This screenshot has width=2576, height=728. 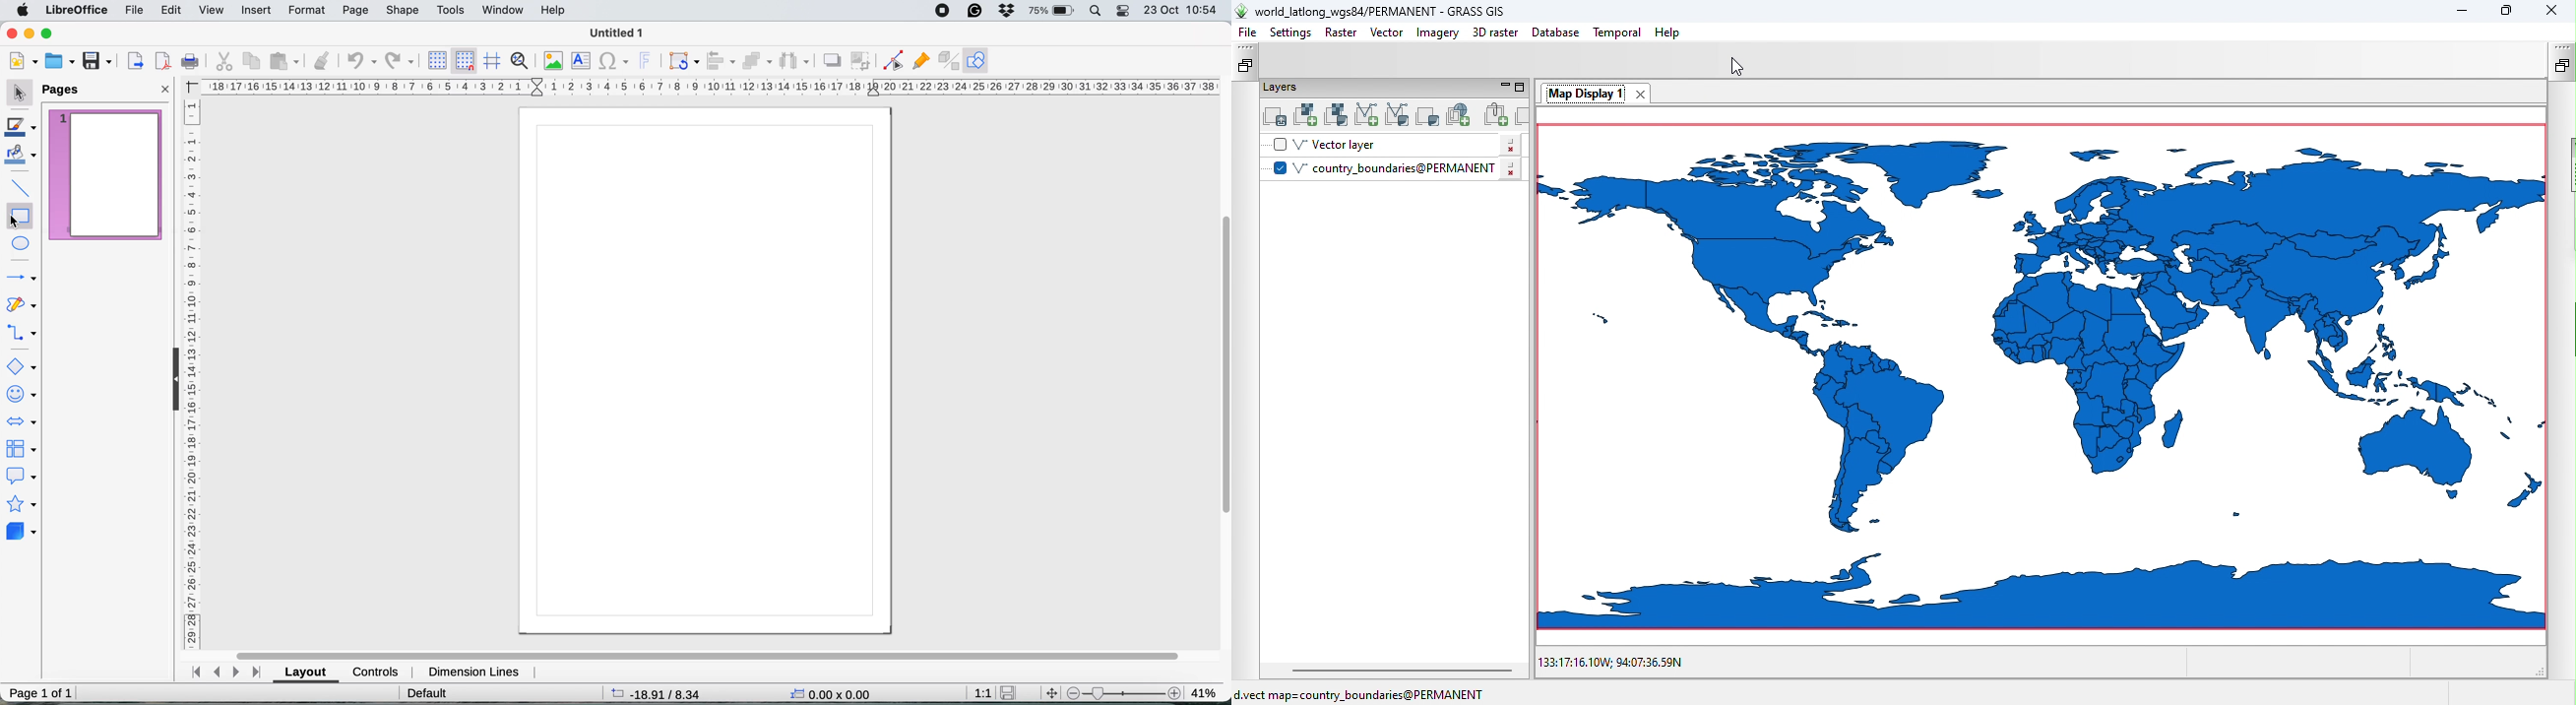 What do you see at coordinates (438, 59) in the screenshot?
I see `display grid` at bounding box center [438, 59].